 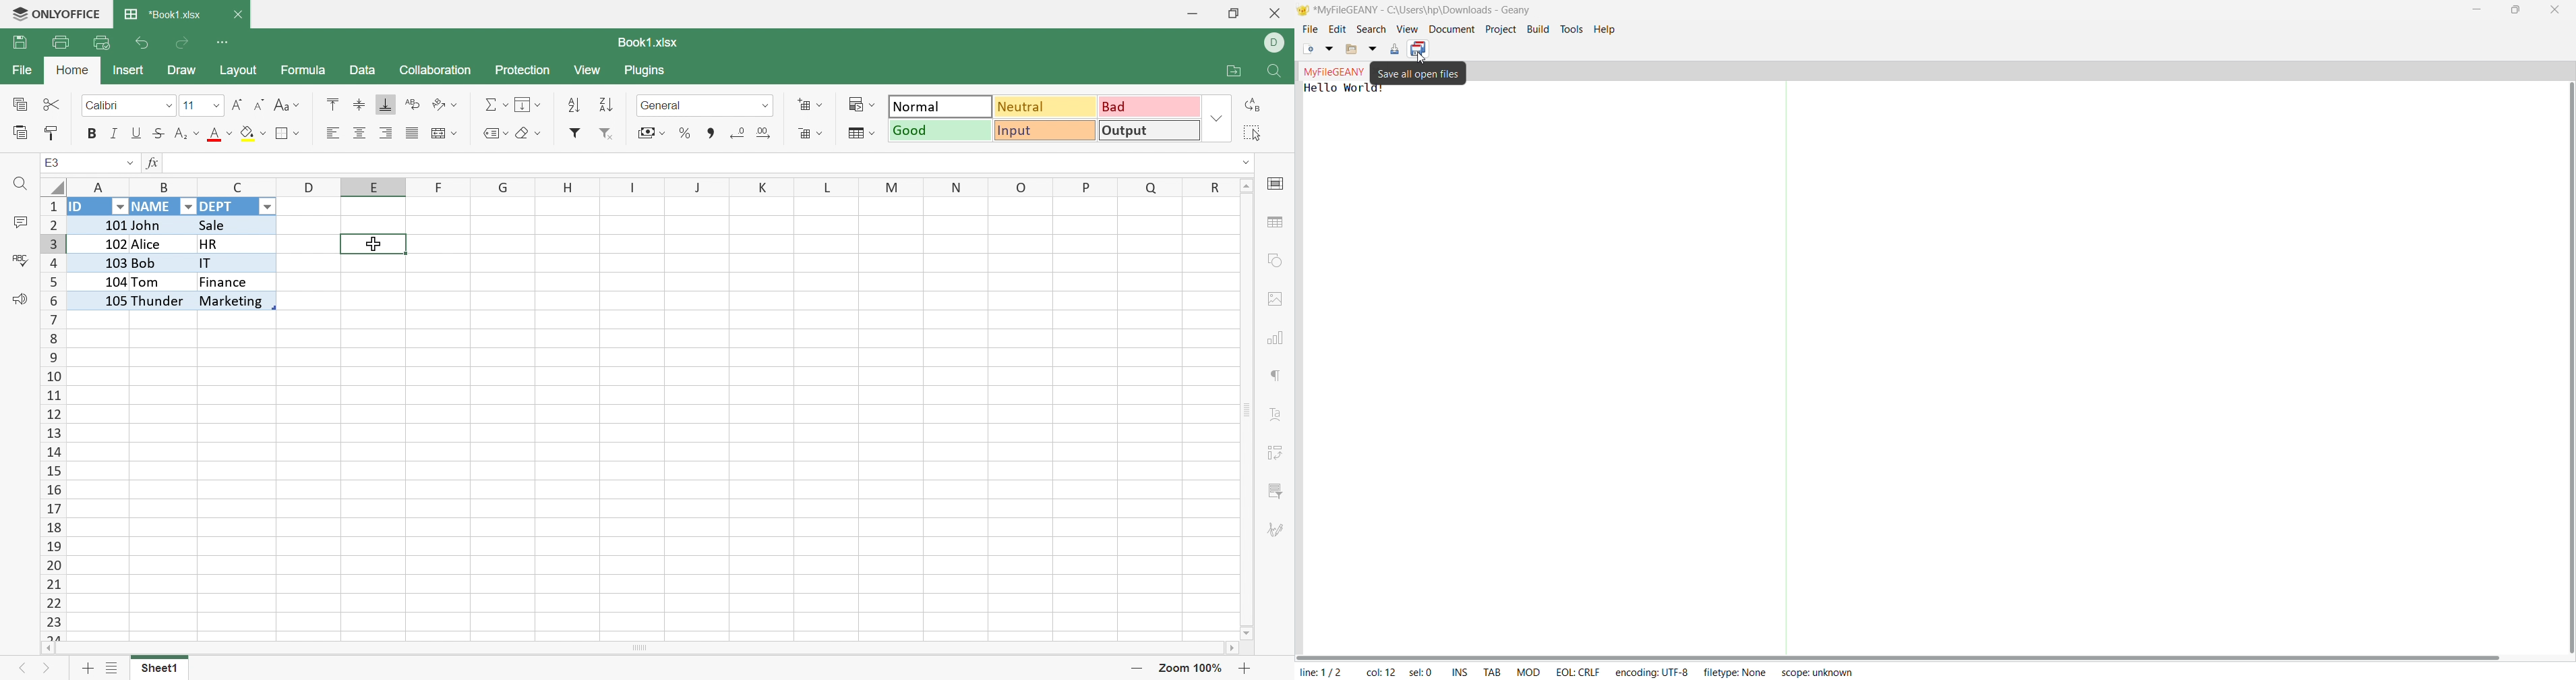 I want to click on Chart settings, so click(x=1271, y=339).